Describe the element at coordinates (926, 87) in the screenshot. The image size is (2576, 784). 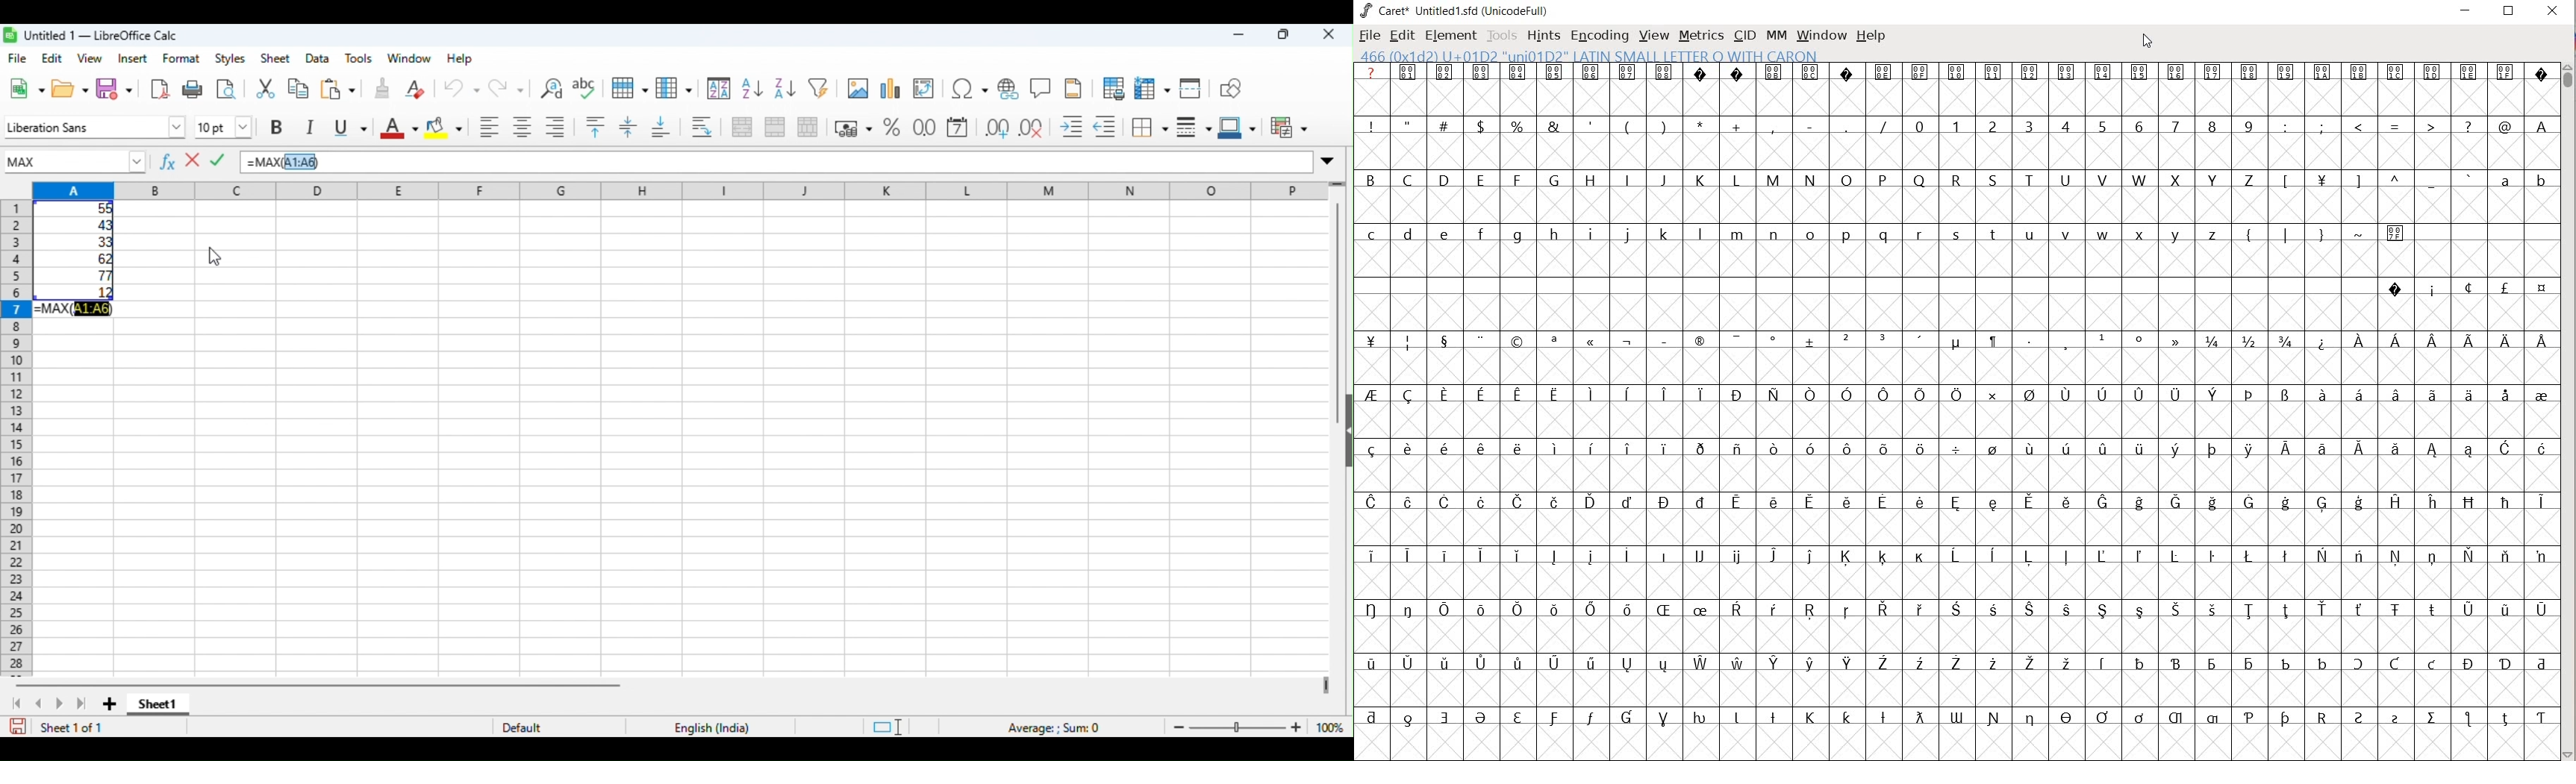
I see `insert or edit pivot table` at that location.